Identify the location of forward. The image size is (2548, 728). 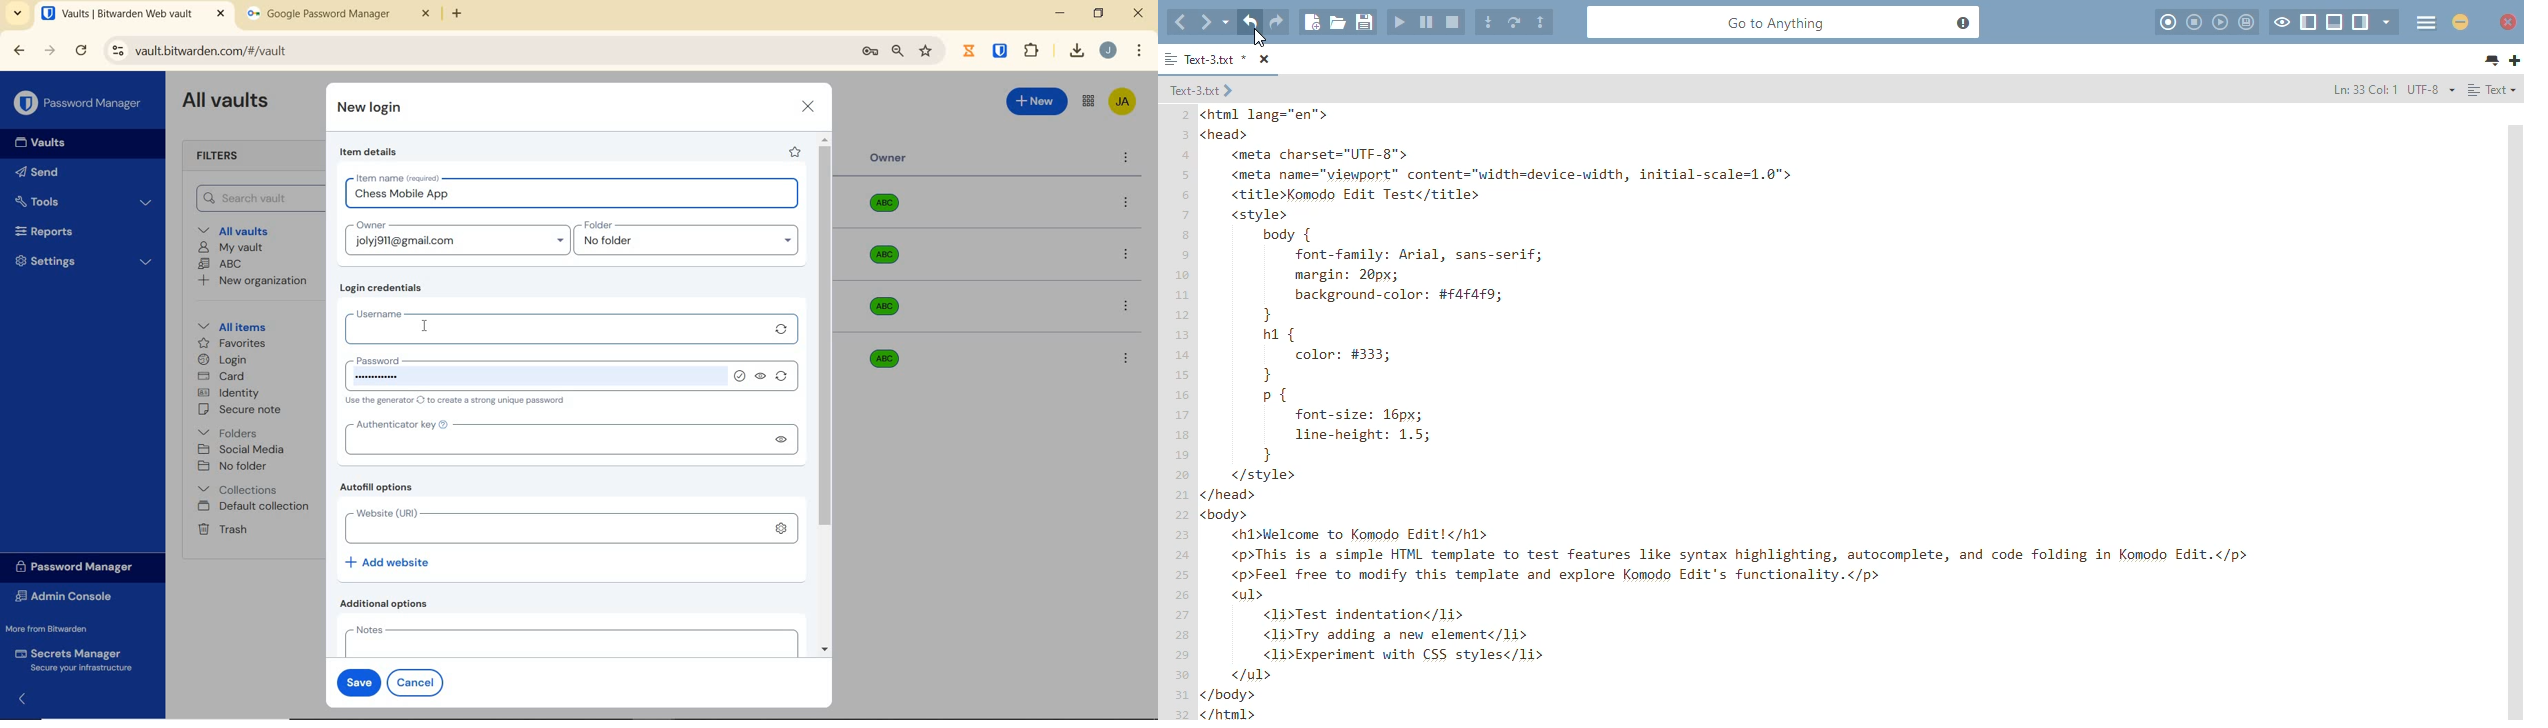
(50, 50).